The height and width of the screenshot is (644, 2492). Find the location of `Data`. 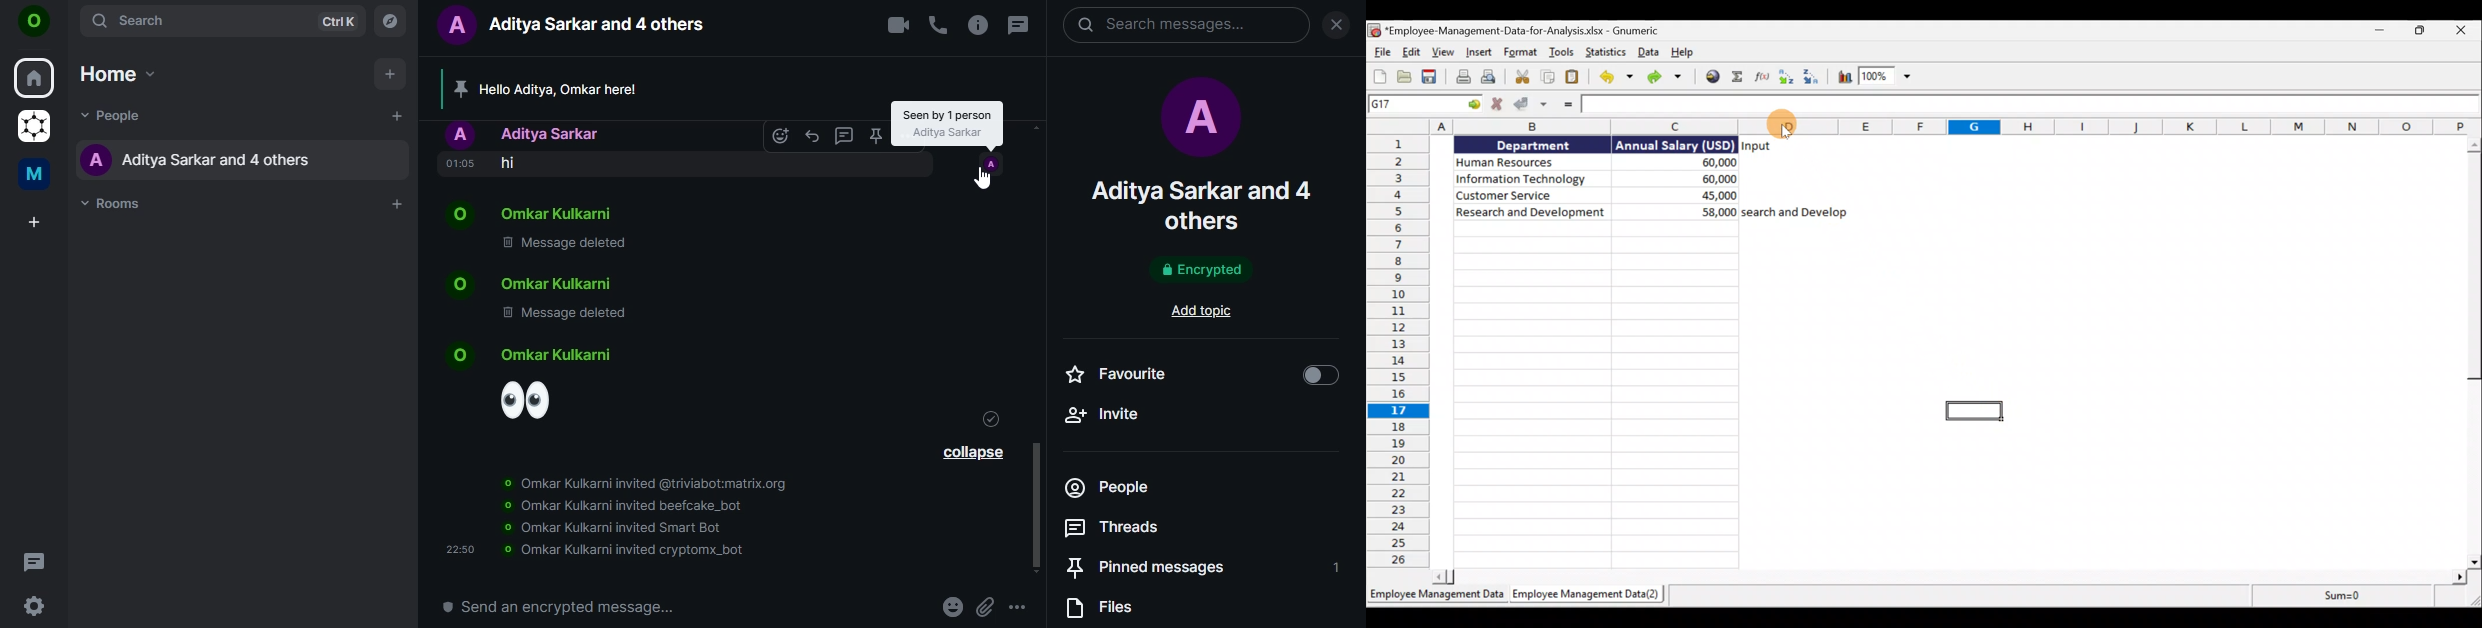

Data is located at coordinates (1648, 51).